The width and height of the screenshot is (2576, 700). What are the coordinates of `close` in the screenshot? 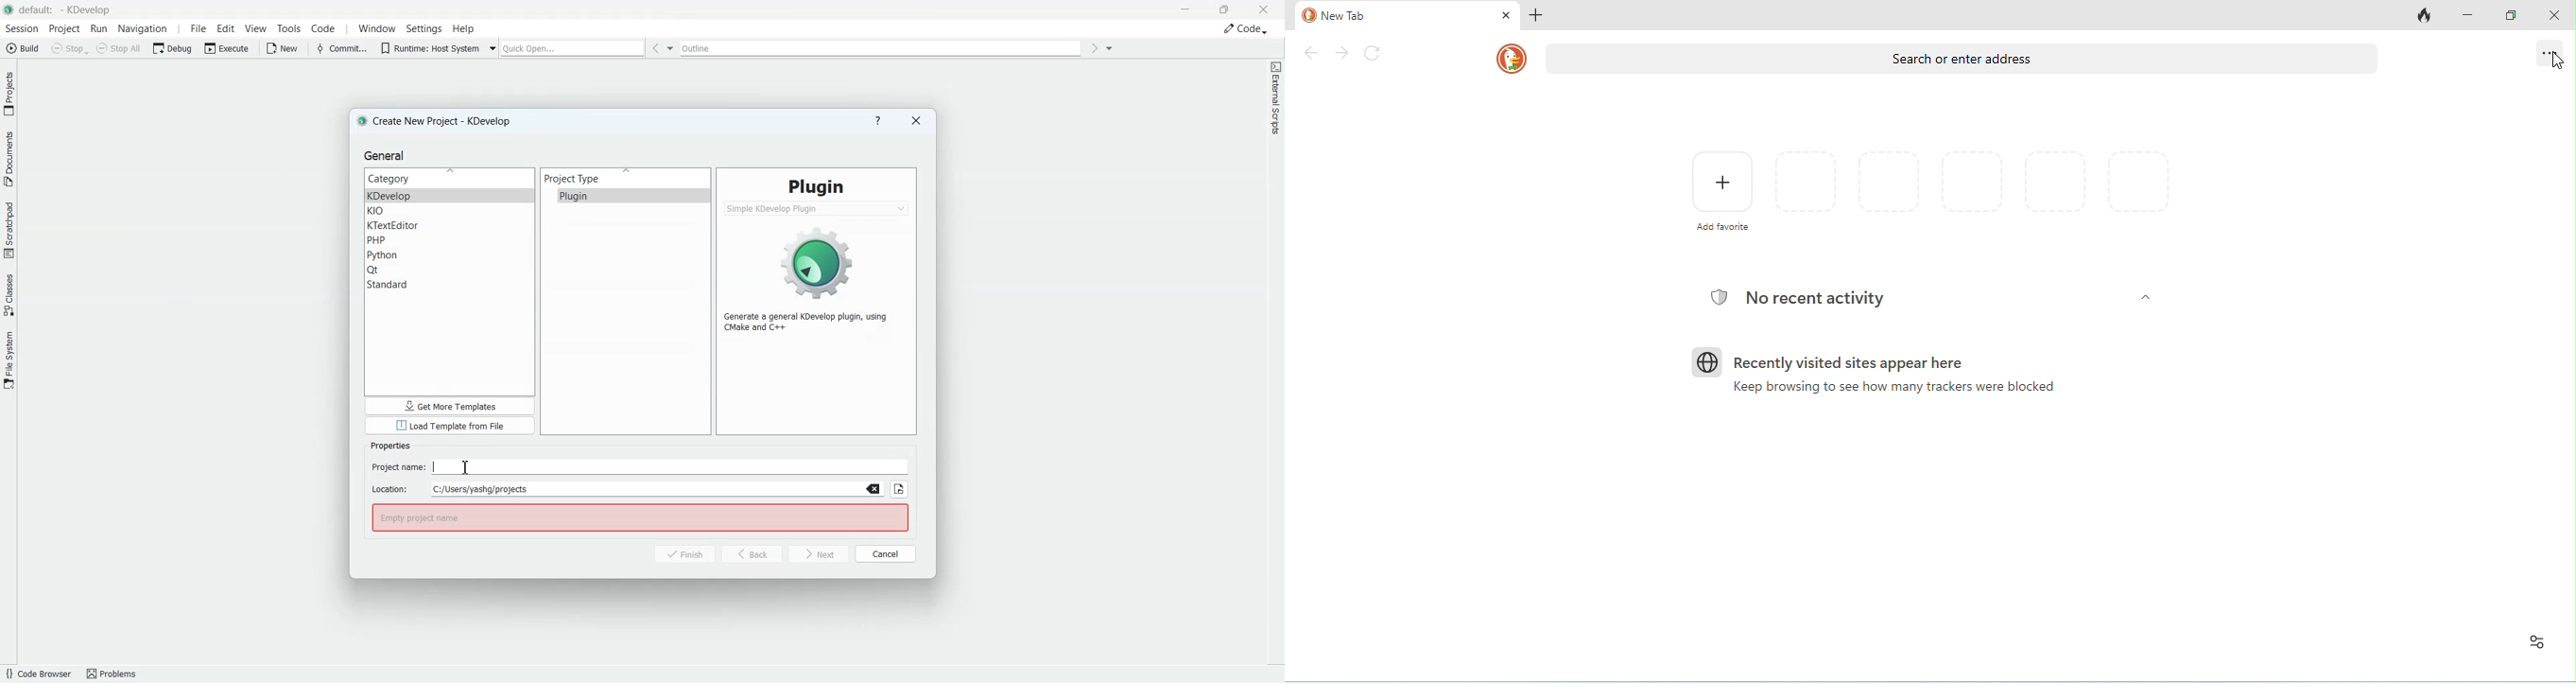 It's located at (2551, 13).